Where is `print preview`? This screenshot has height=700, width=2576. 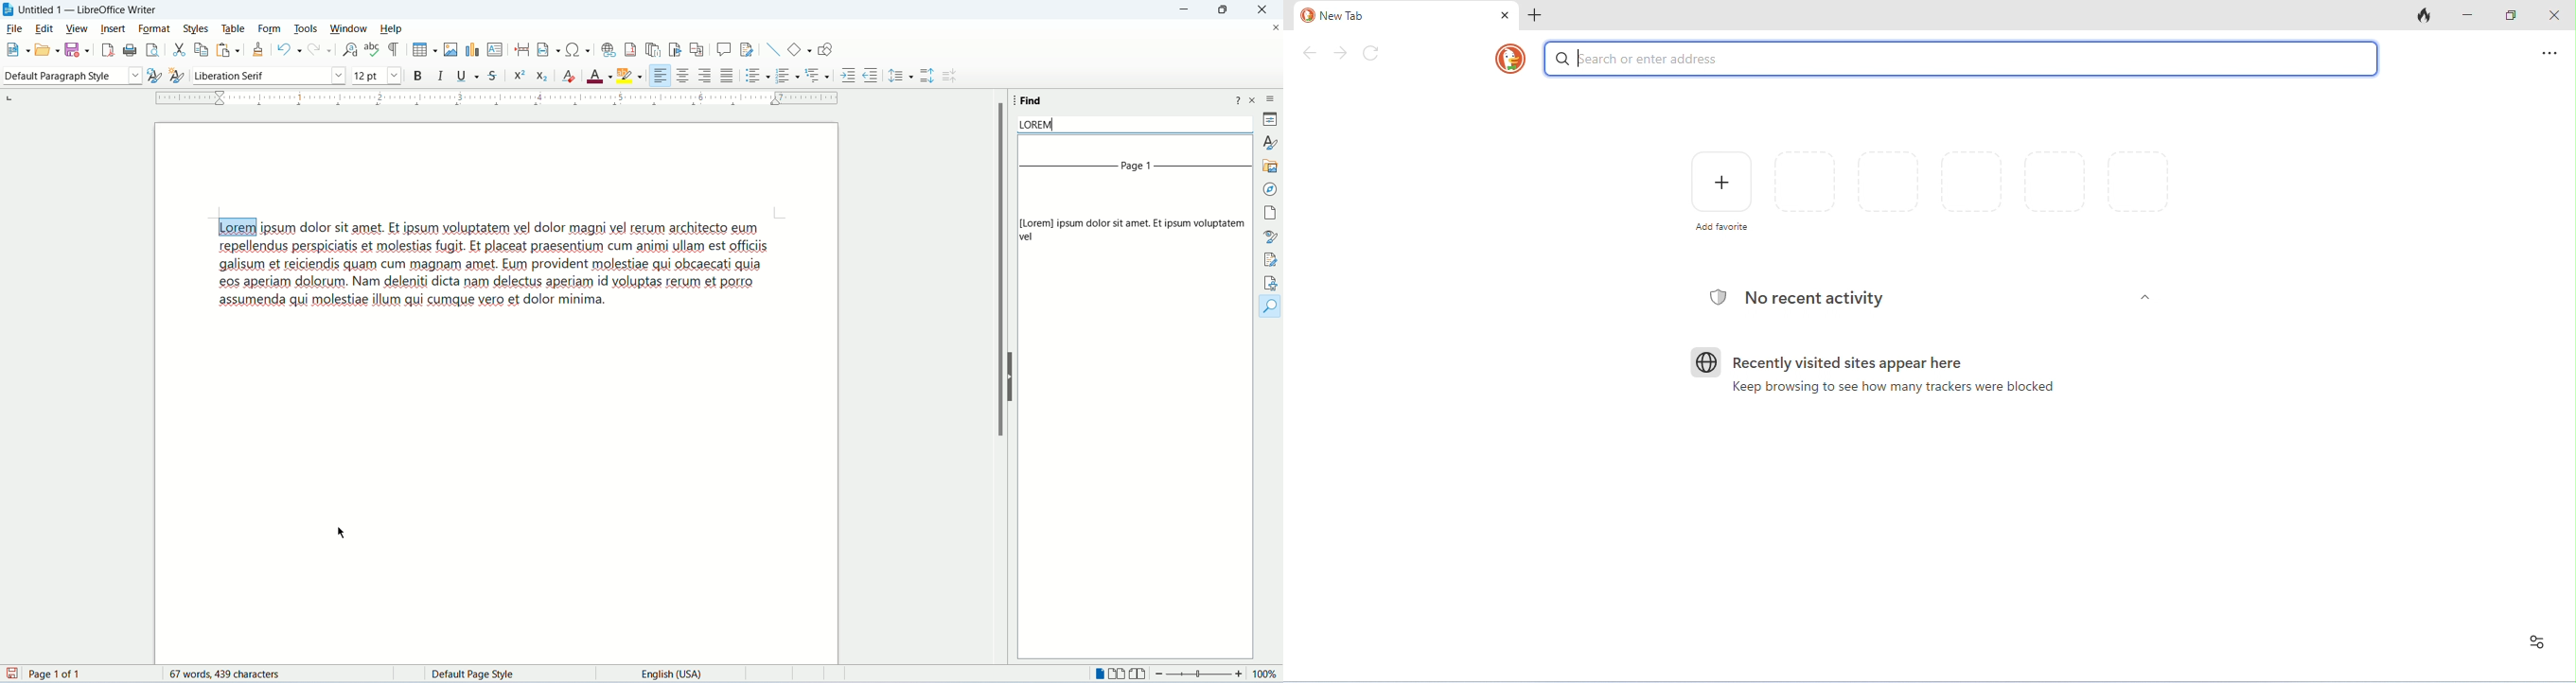 print preview is located at coordinates (151, 51).